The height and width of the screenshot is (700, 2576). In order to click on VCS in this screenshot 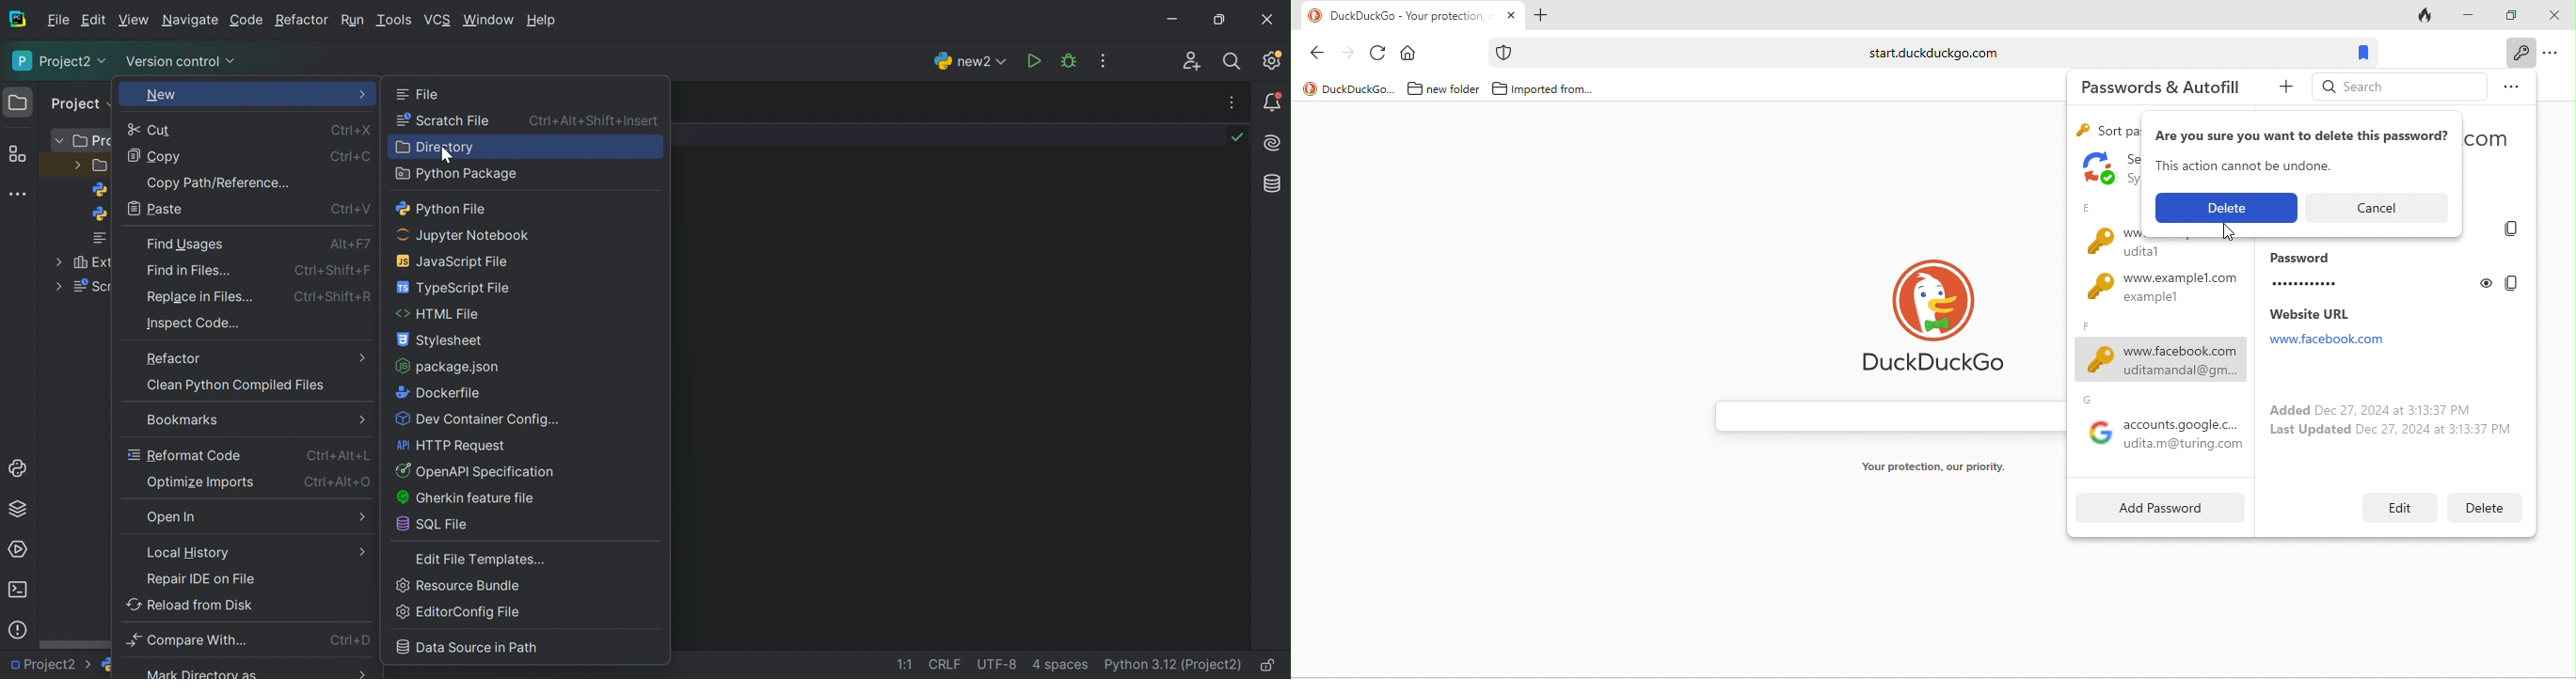, I will do `click(439, 19)`.